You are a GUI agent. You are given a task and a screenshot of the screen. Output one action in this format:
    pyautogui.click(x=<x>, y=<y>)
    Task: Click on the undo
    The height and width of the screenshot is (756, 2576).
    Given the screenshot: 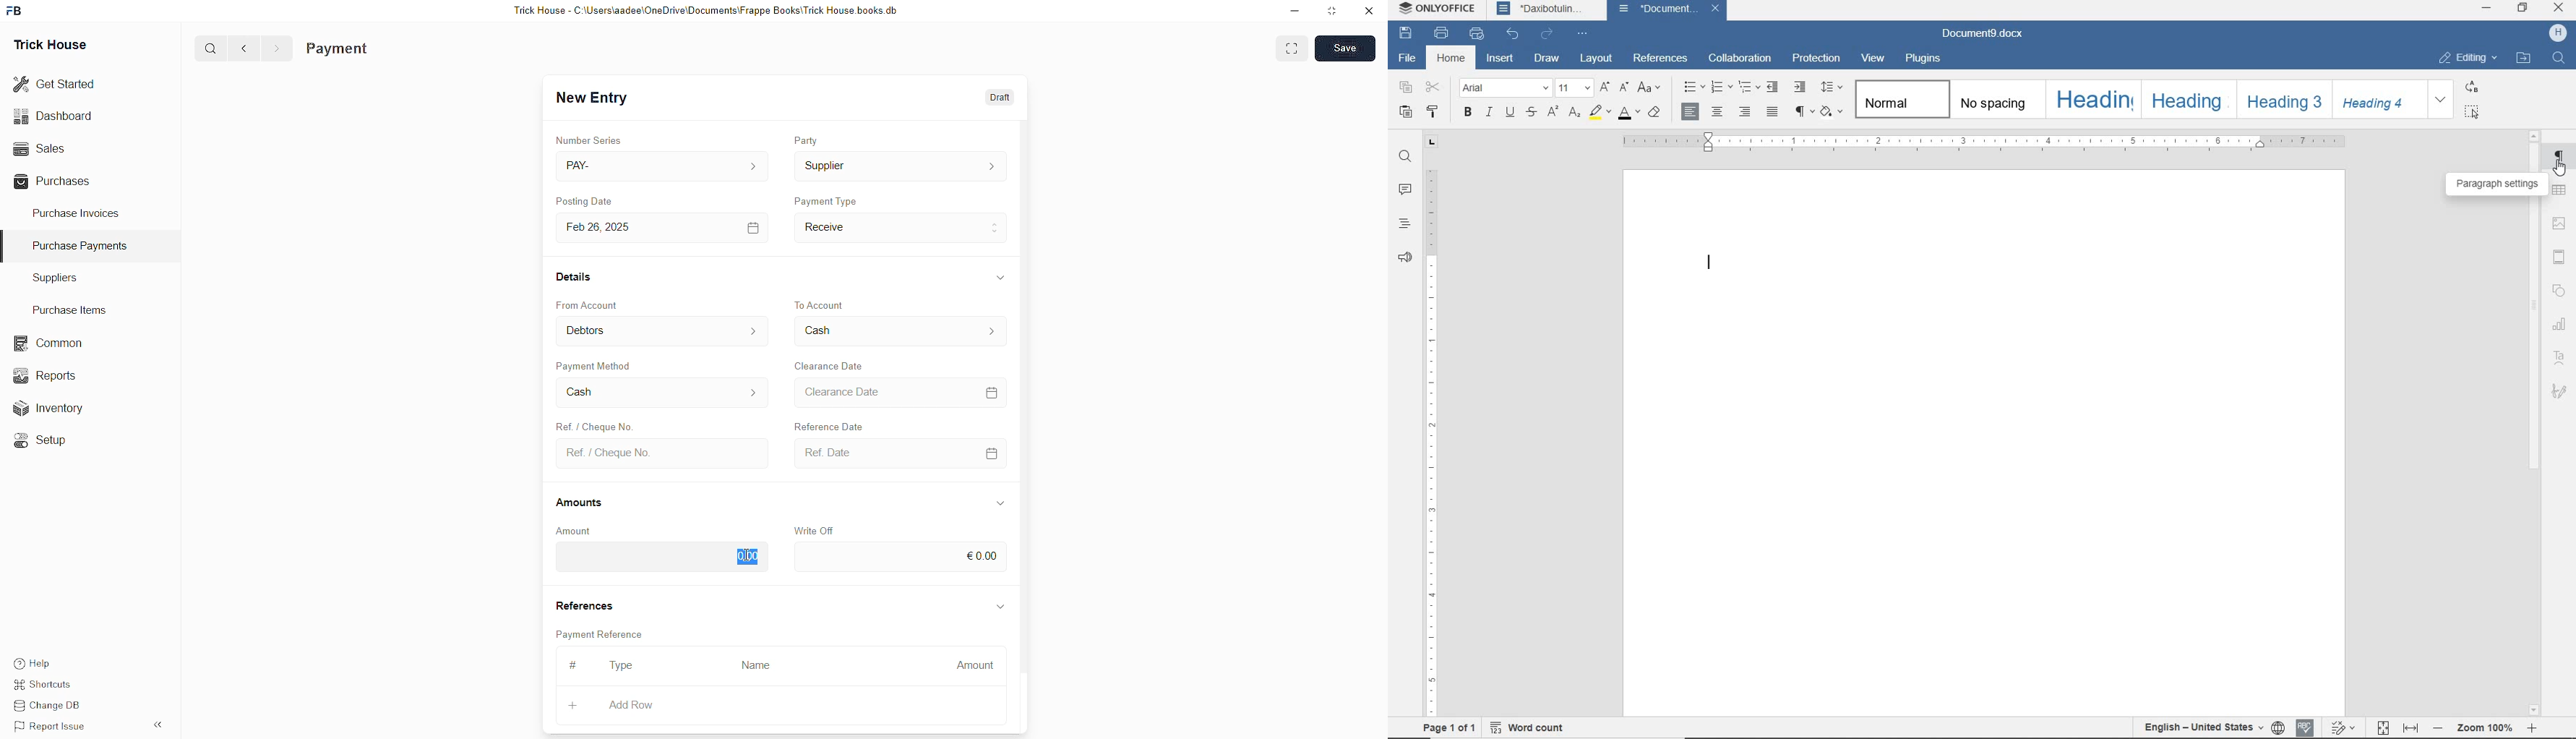 What is the action you would take?
    pyautogui.click(x=1512, y=34)
    